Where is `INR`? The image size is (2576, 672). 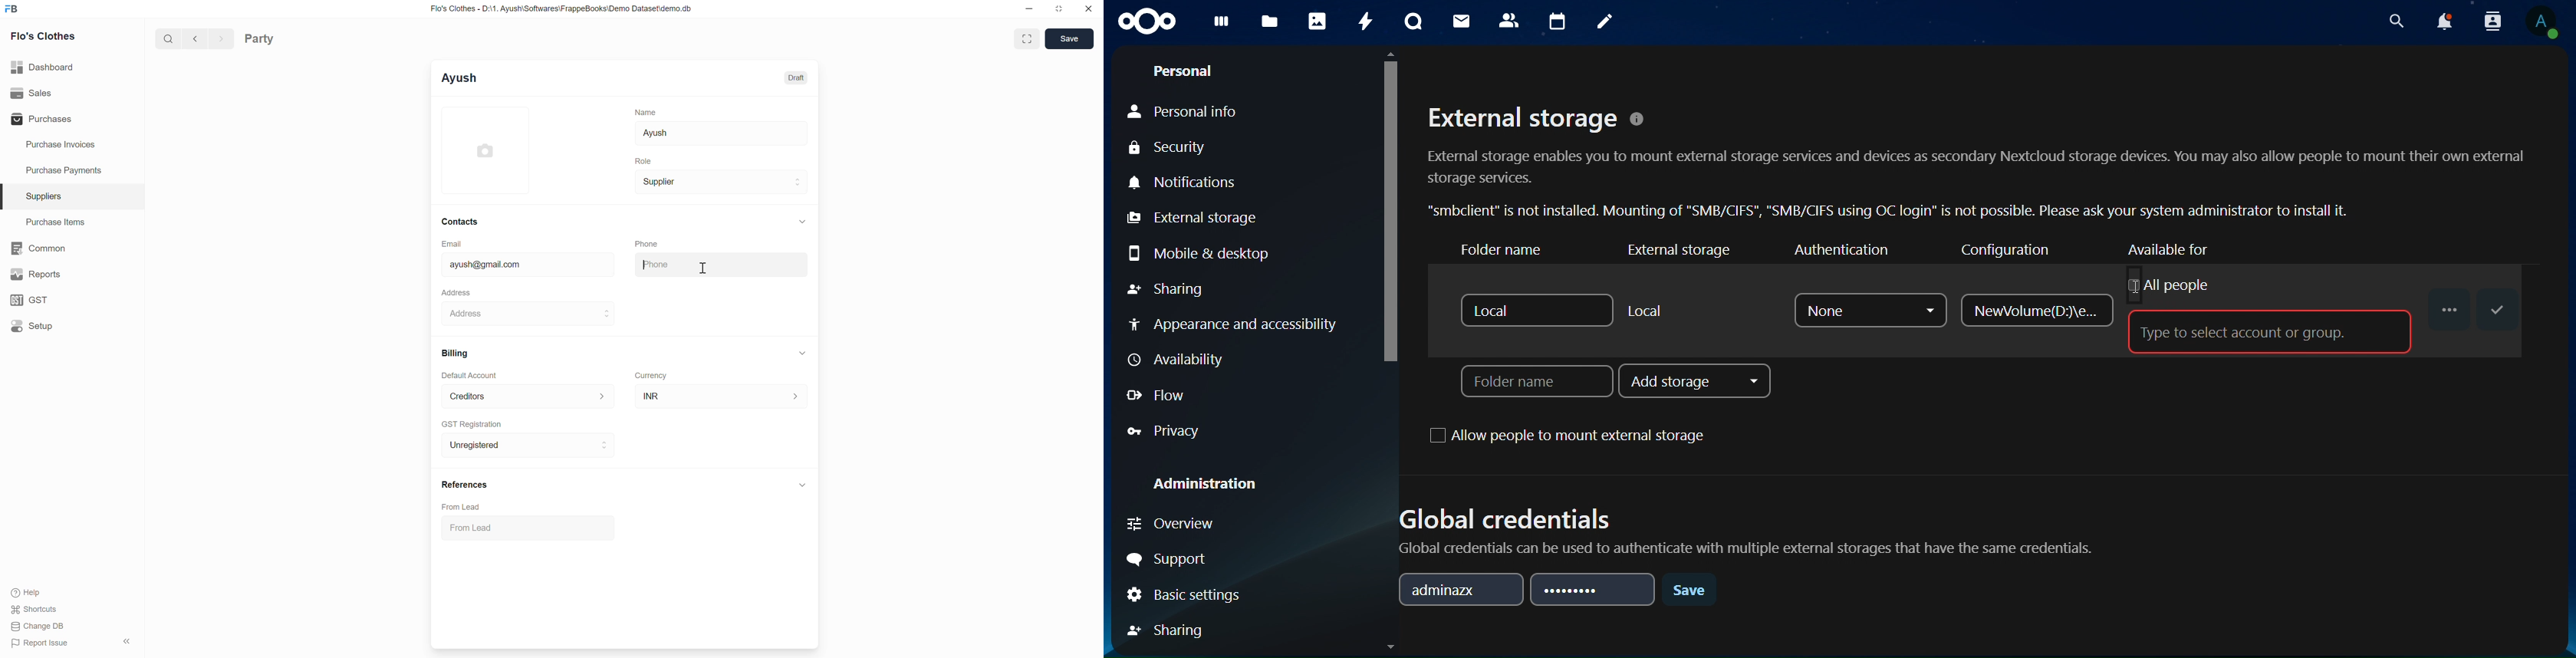 INR is located at coordinates (722, 396).